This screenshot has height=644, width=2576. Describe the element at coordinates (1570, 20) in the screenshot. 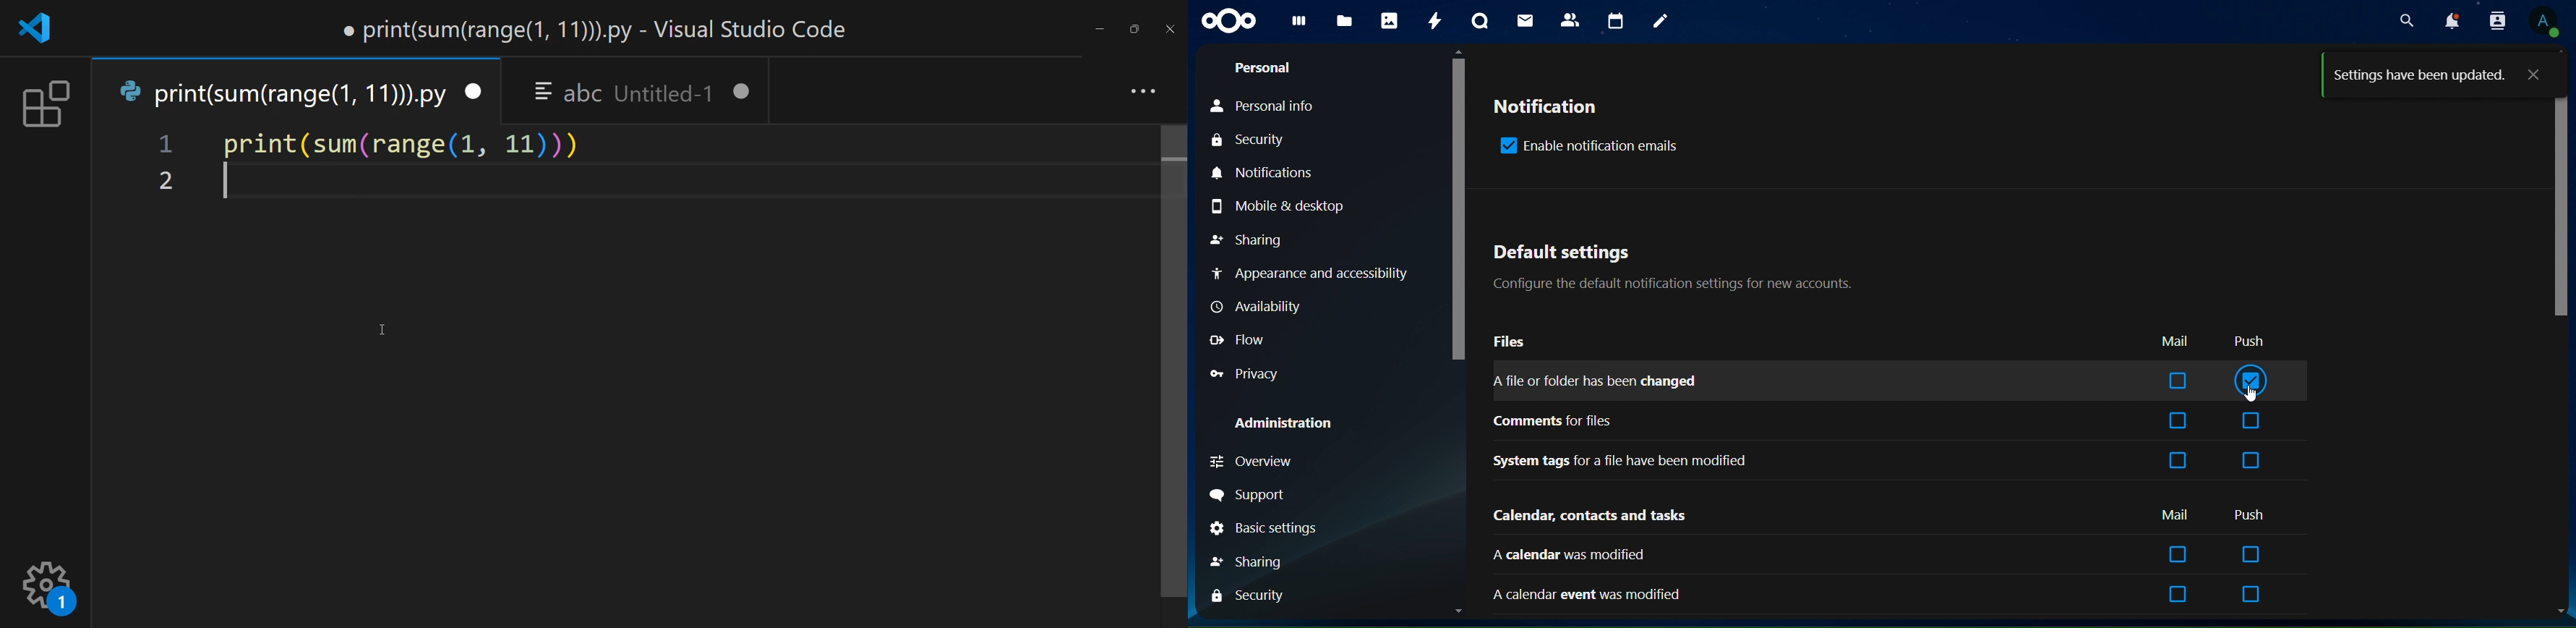

I see `contacts` at that location.